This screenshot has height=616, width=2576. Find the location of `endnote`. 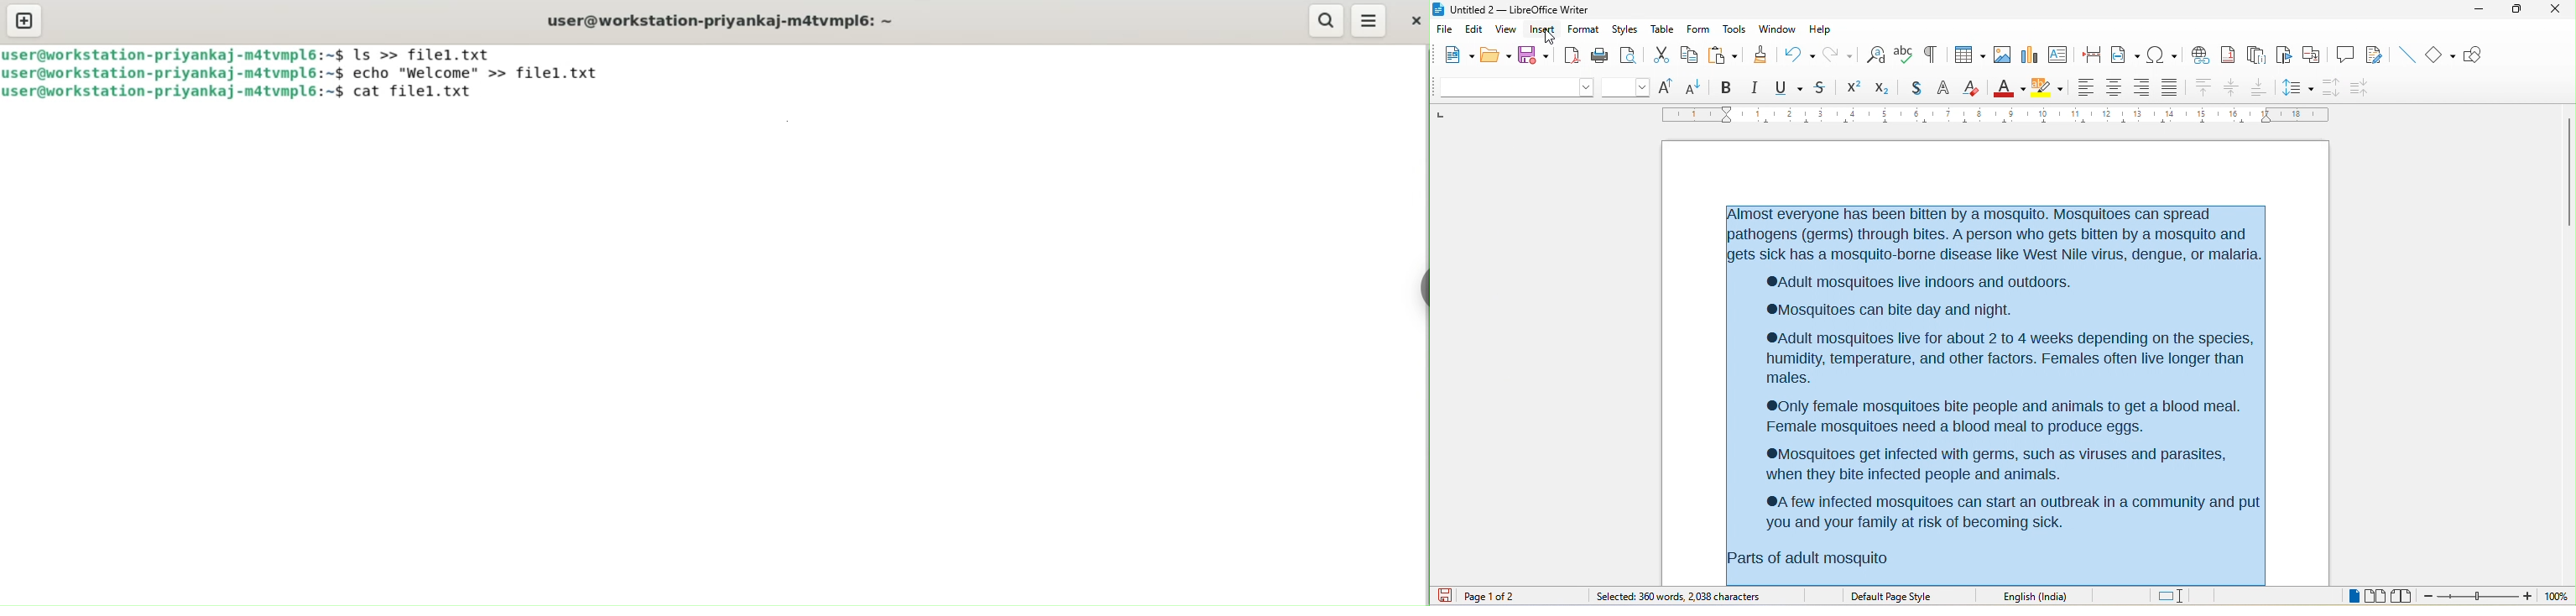

endnote is located at coordinates (2258, 56).